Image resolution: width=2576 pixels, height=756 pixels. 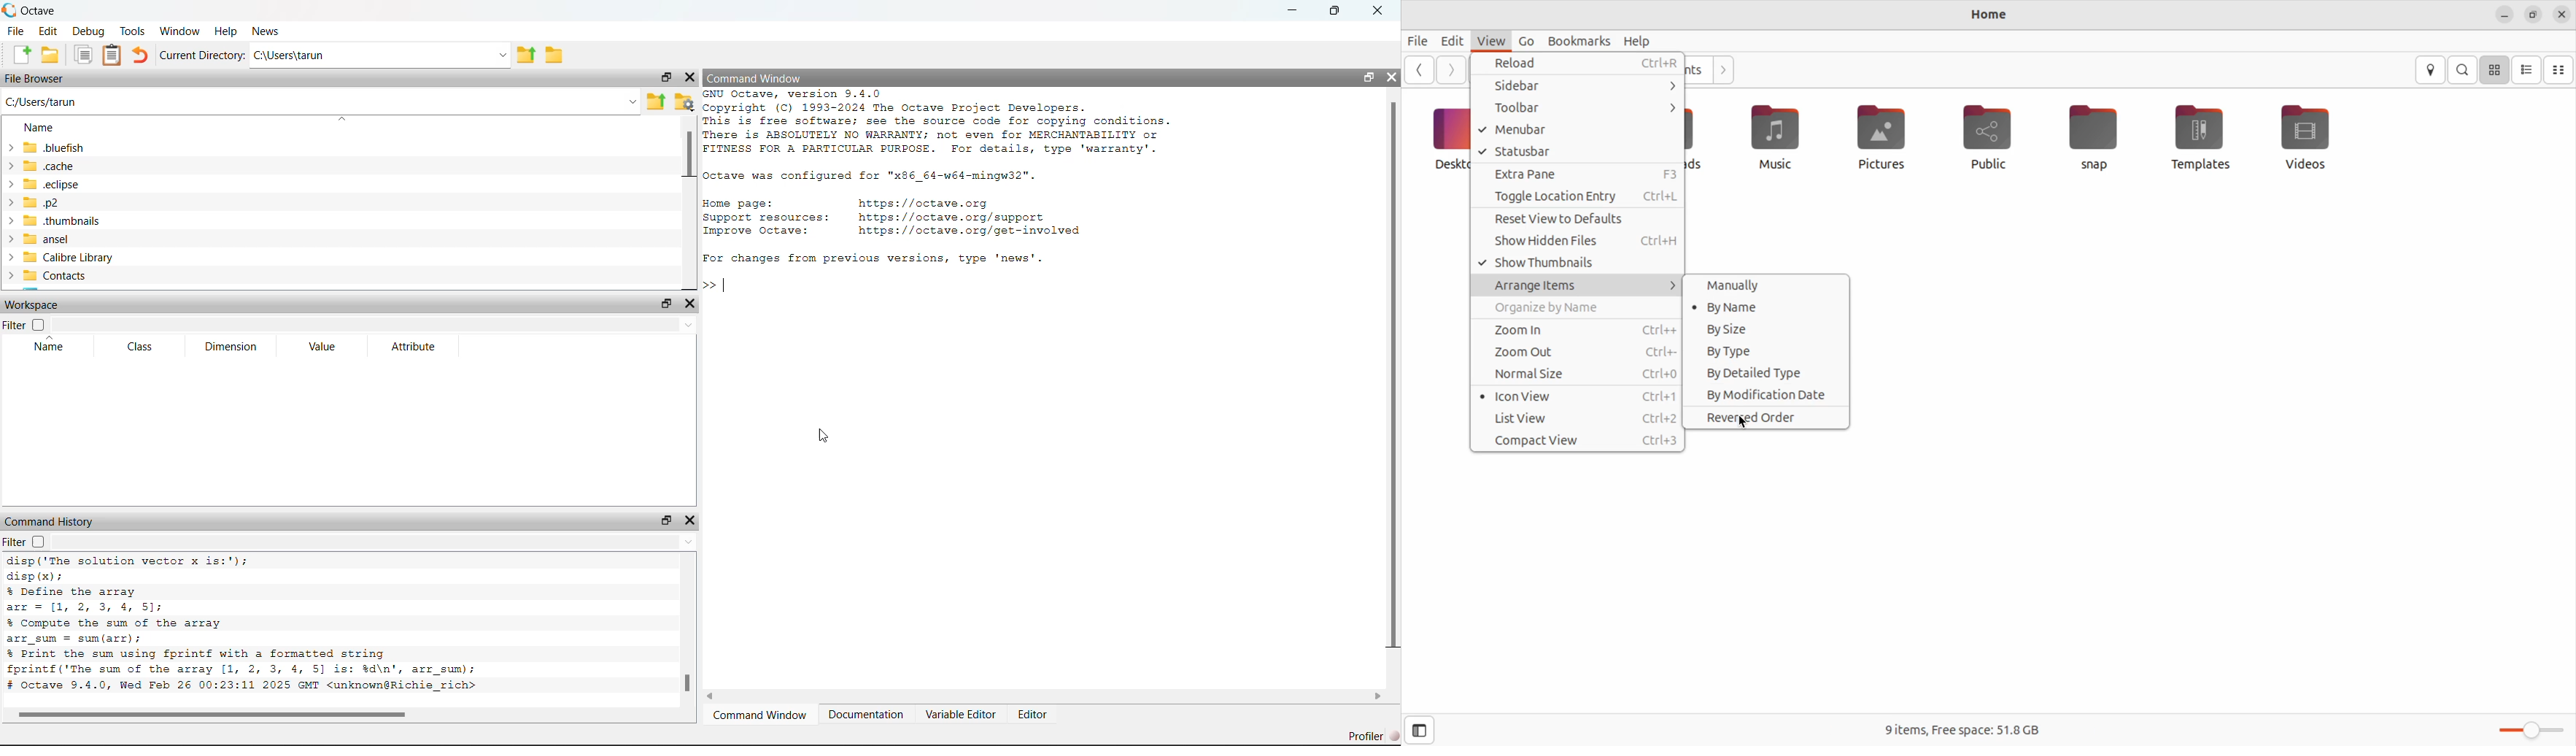 What do you see at coordinates (689, 78) in the screenshot?
I see `Close` at bounding box center [689, 78].